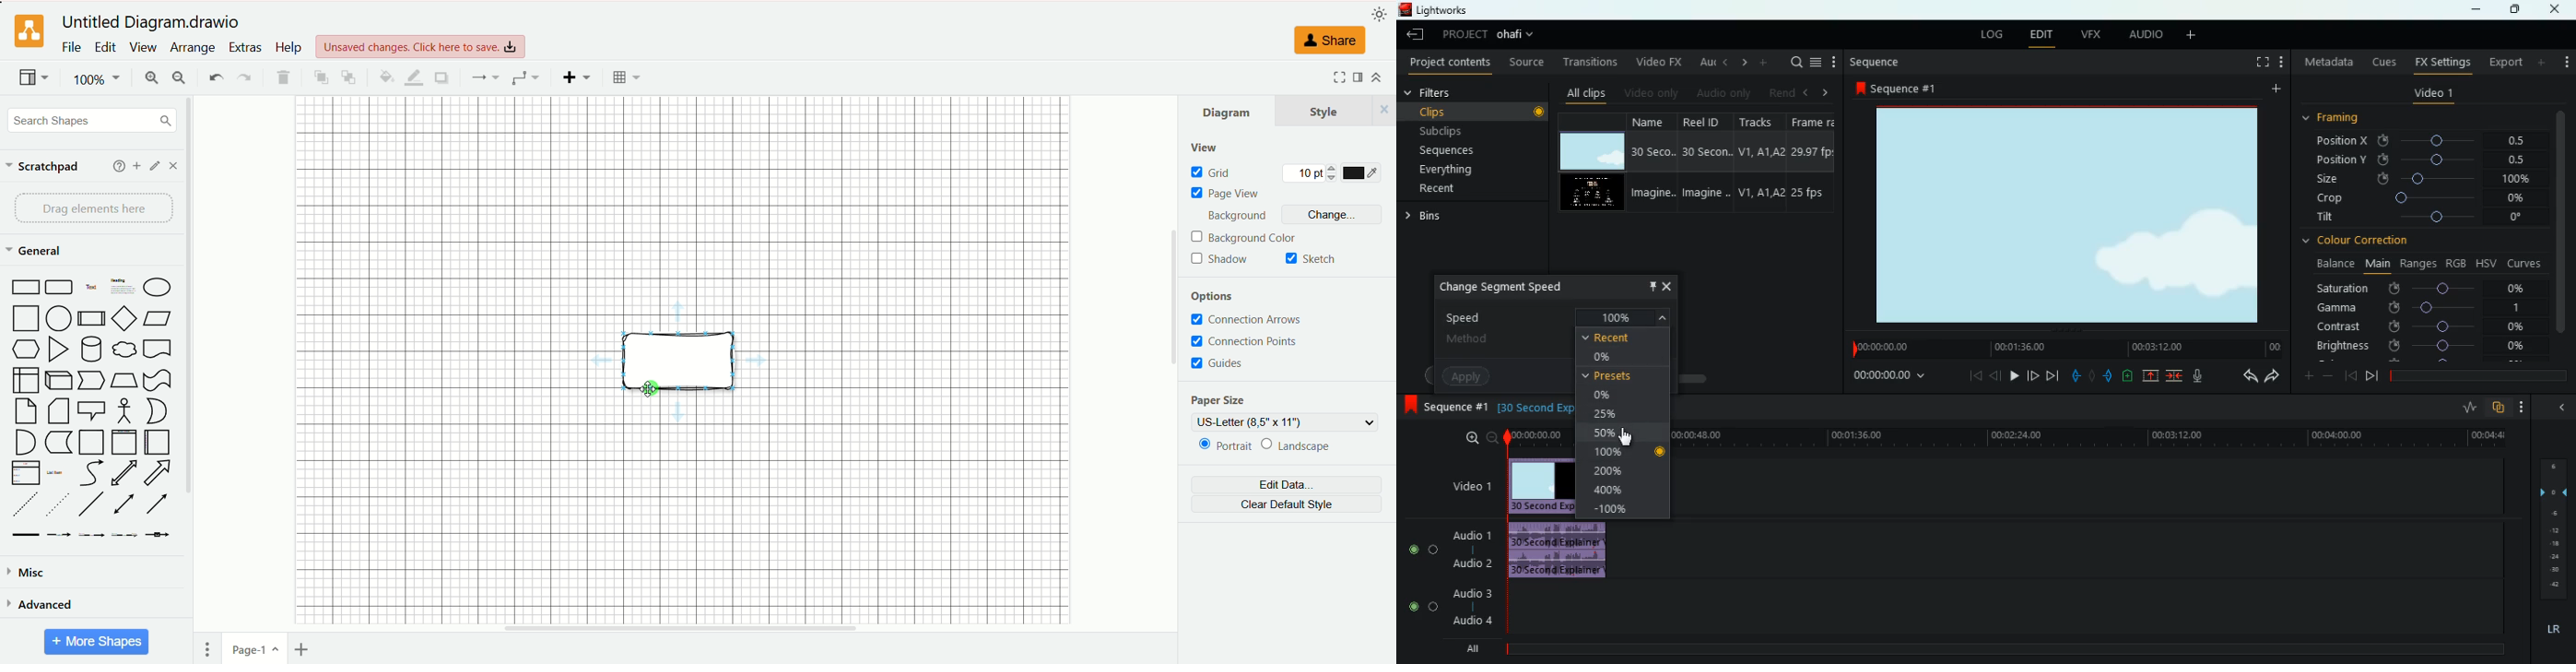  What do you see at coordinates (1701, 60) in the screenshot?
I see `au` at bounding box center [1701, 60].